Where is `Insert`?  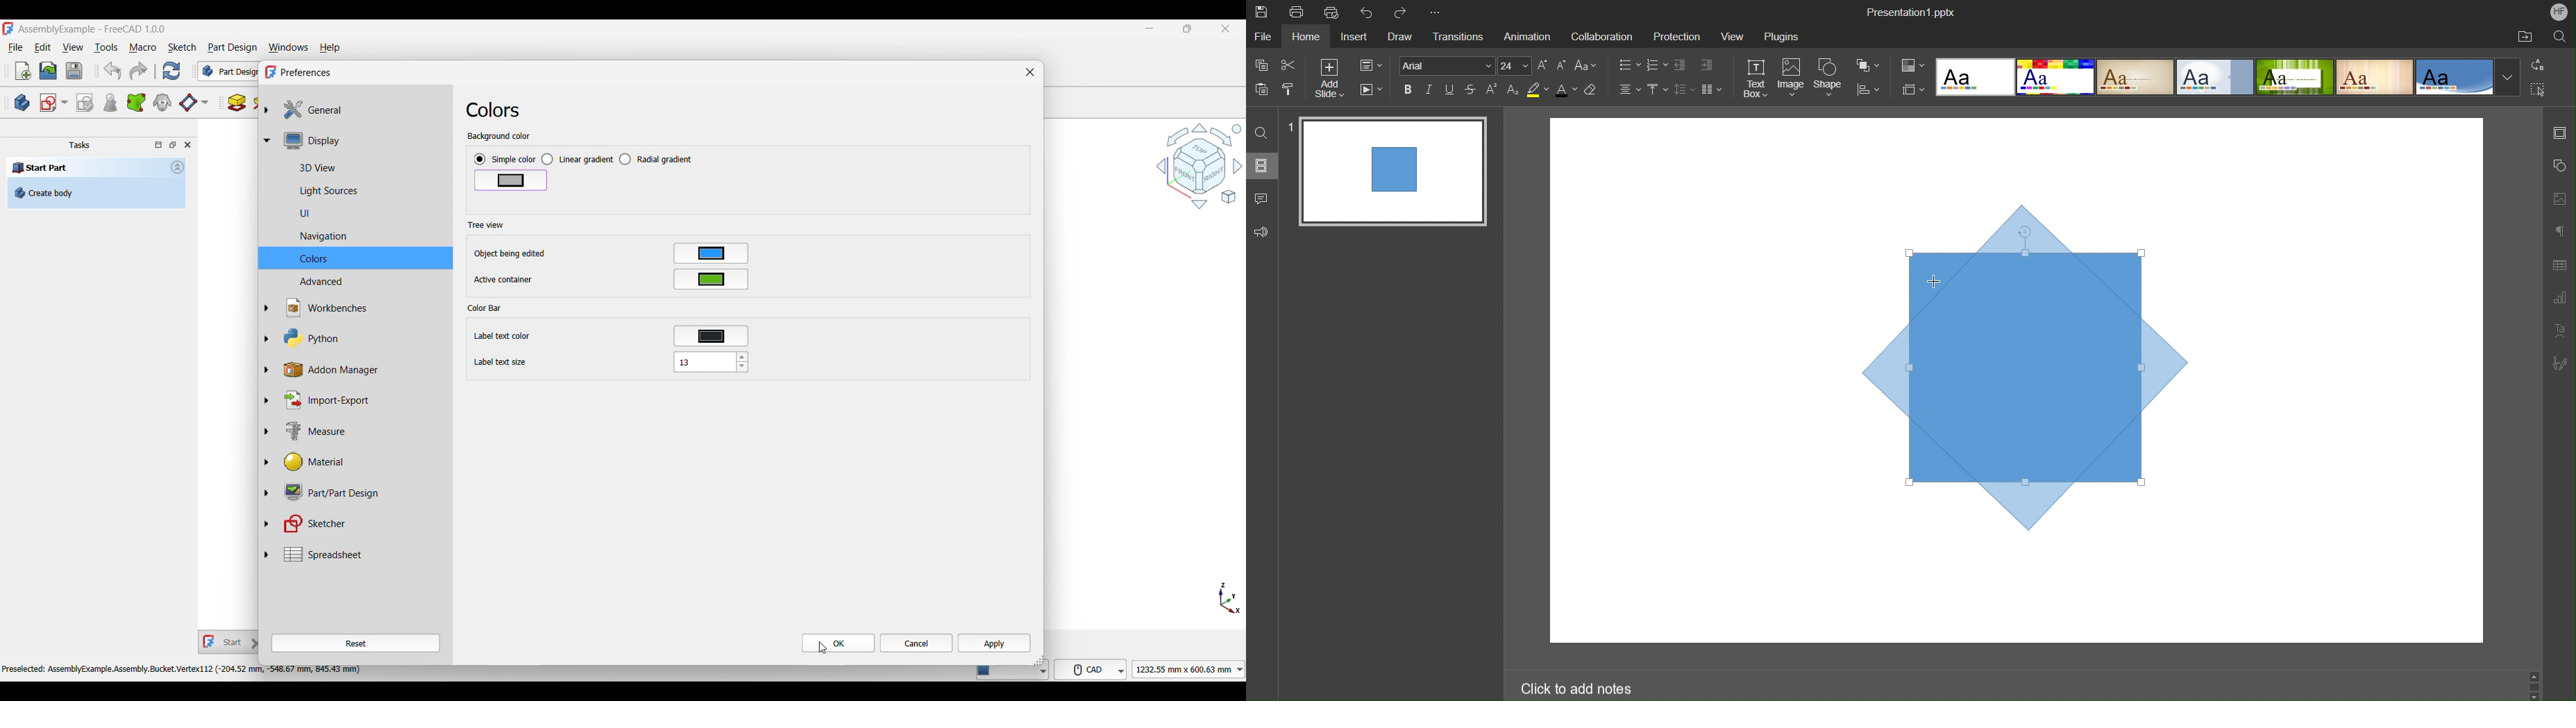
Insert is located at coordinates (1352, 37).